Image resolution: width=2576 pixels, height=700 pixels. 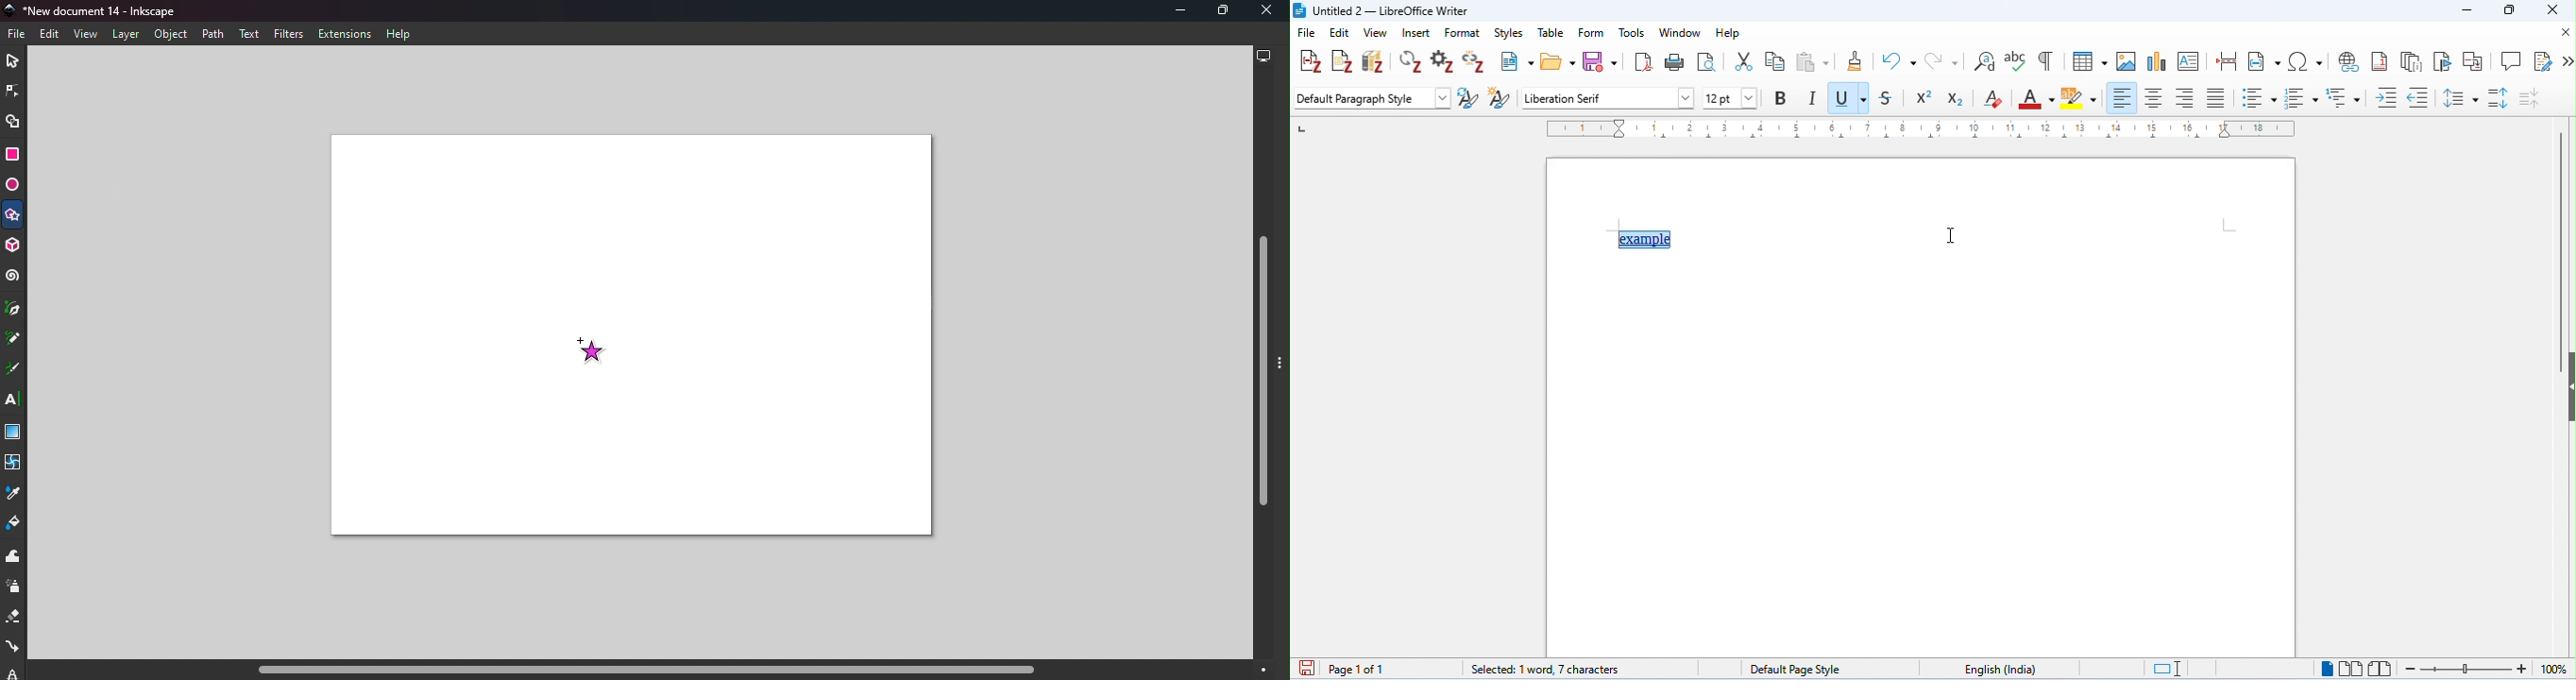 I want to click on hide, so click(x=2568, y=389).